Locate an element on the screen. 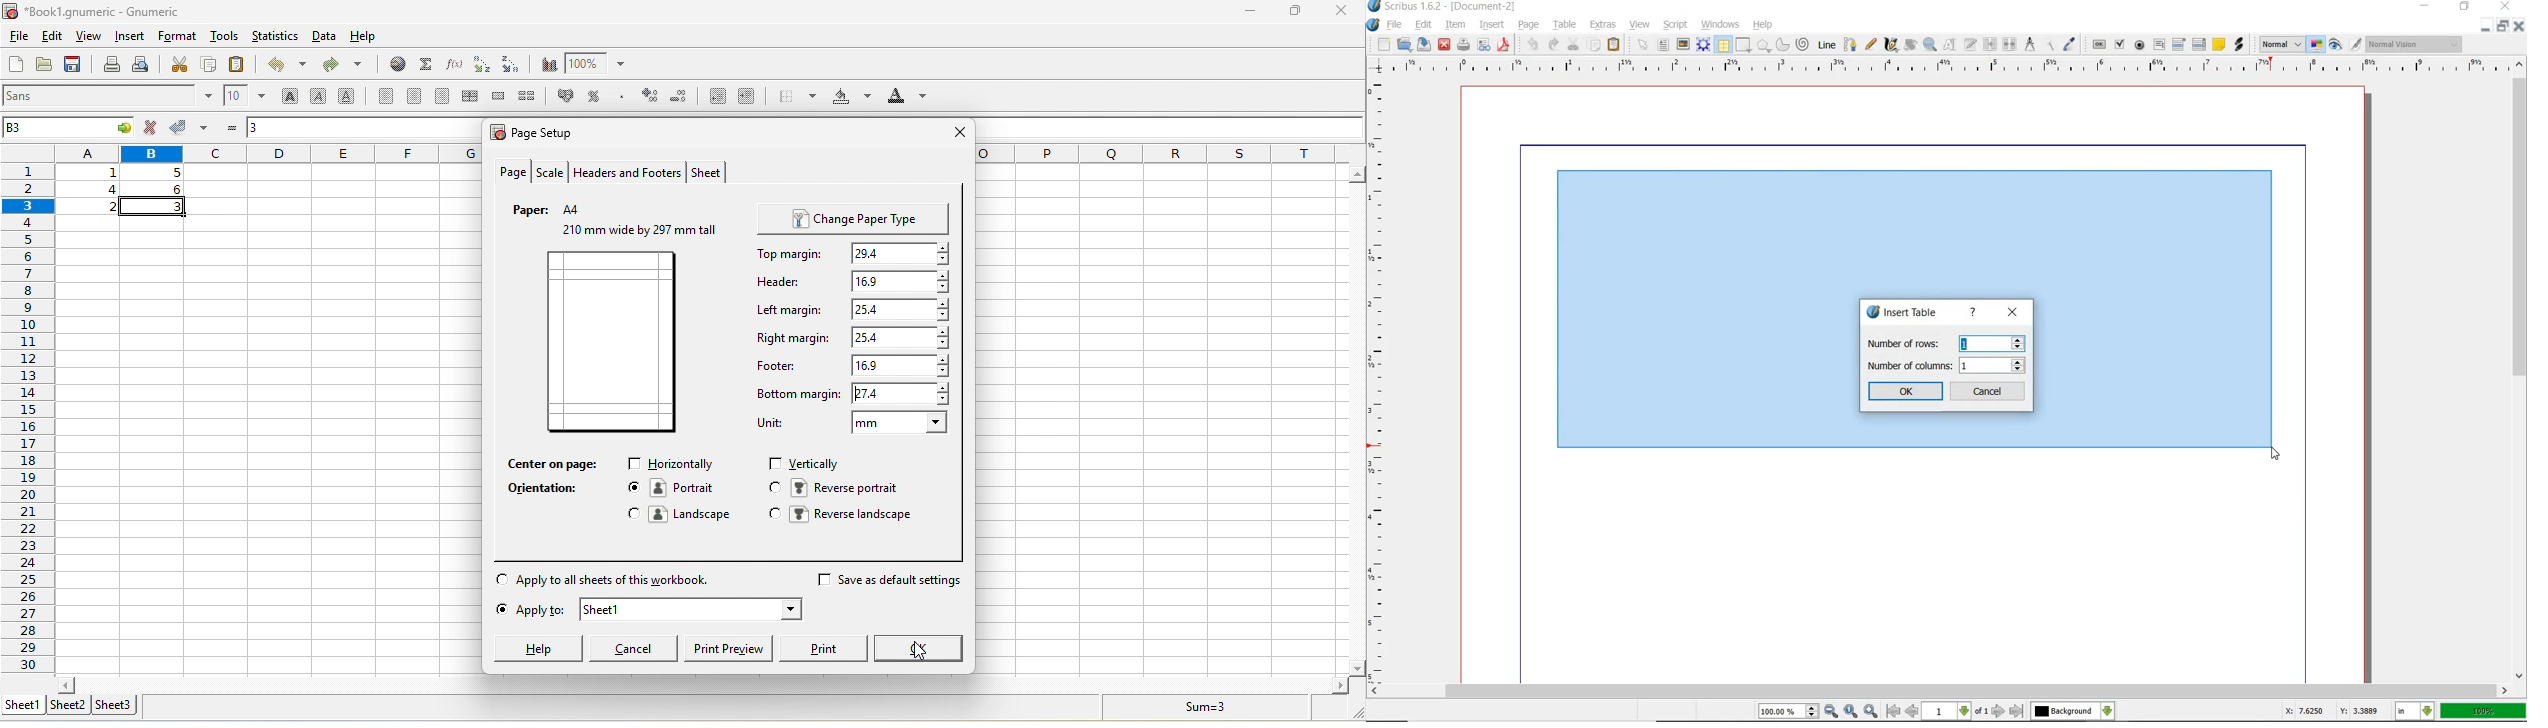  sum is located at coordinates (426, 64).